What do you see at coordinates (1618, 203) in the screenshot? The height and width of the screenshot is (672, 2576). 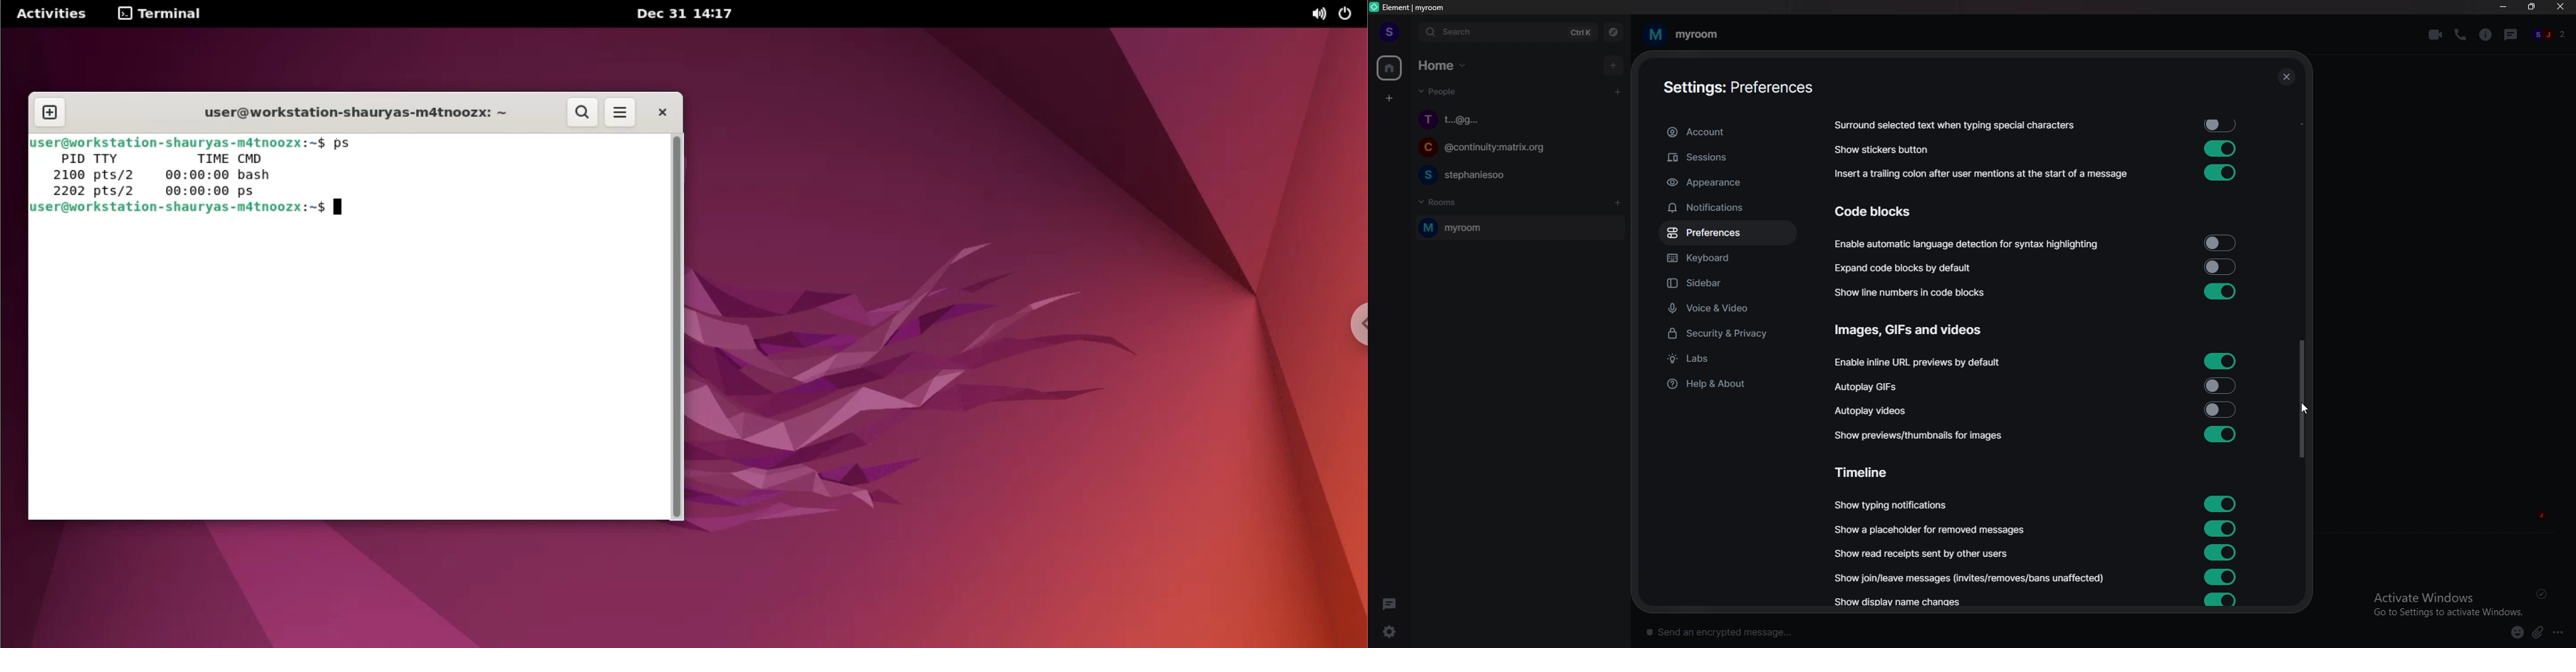 I see `add rooms` at bounding box center [1618, 203].